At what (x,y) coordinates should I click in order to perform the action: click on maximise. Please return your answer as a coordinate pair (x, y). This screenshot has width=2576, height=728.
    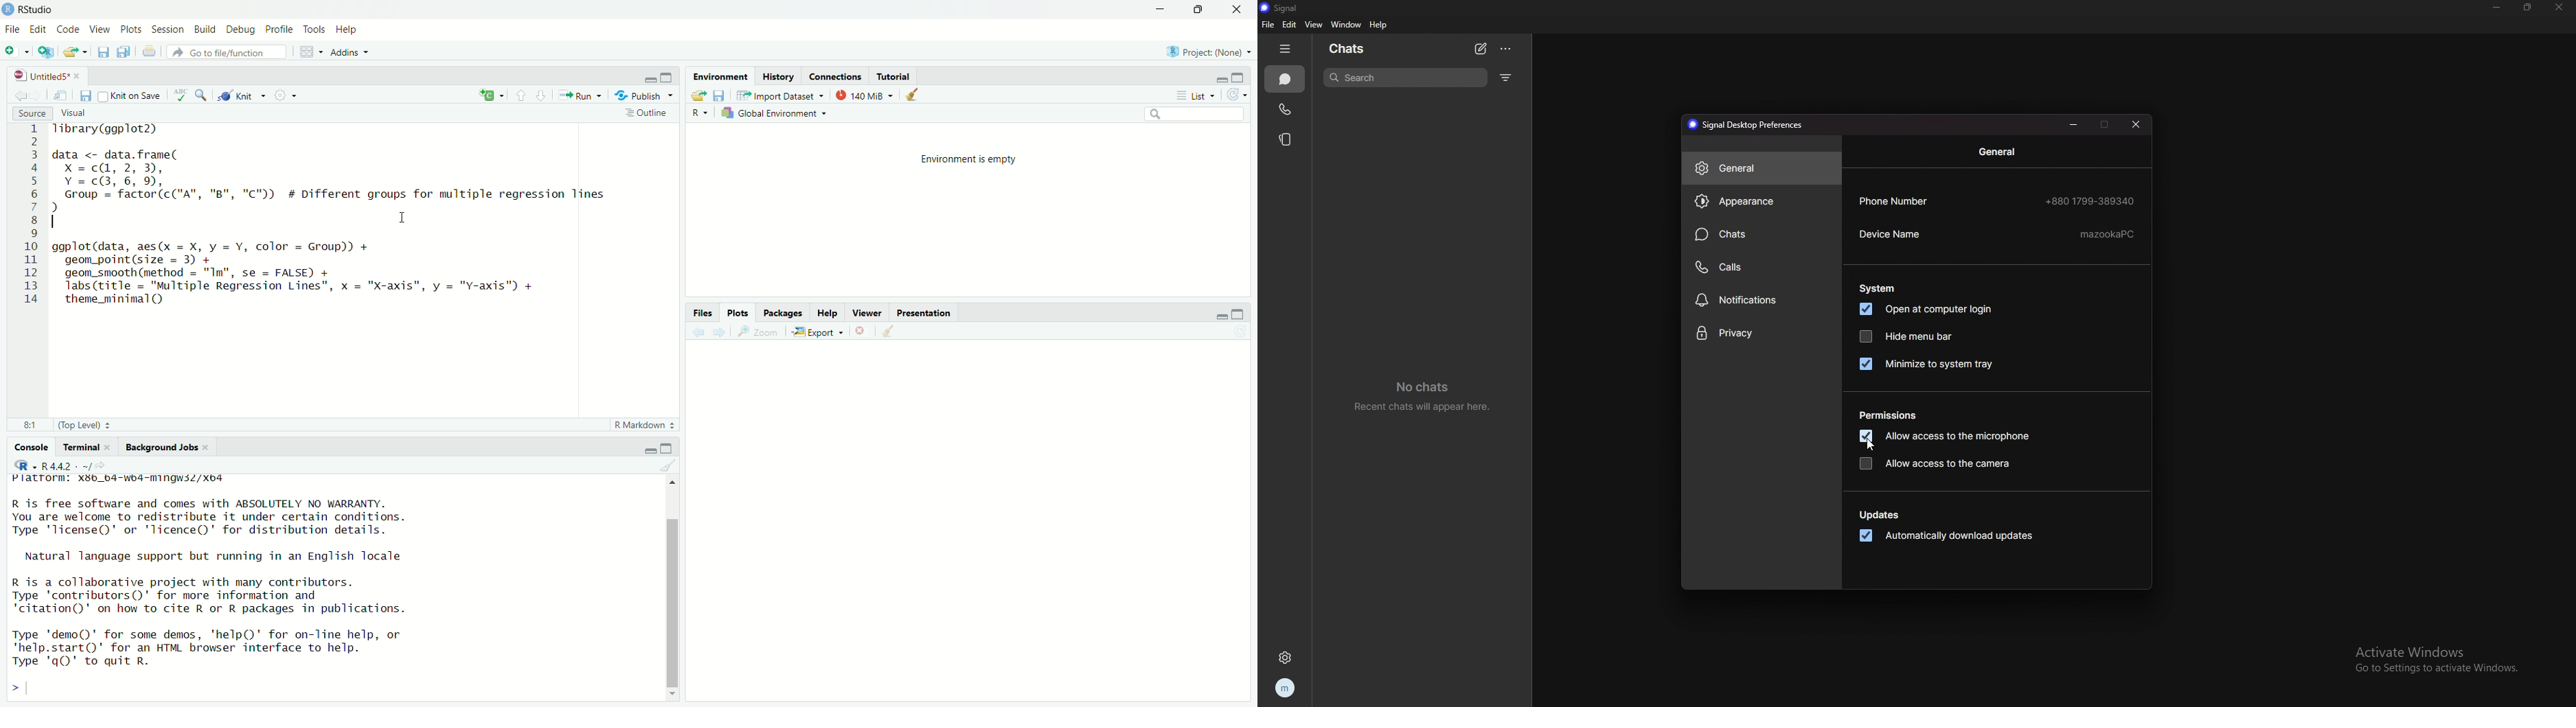
    Looking at the image, I should click on (1243, 78).